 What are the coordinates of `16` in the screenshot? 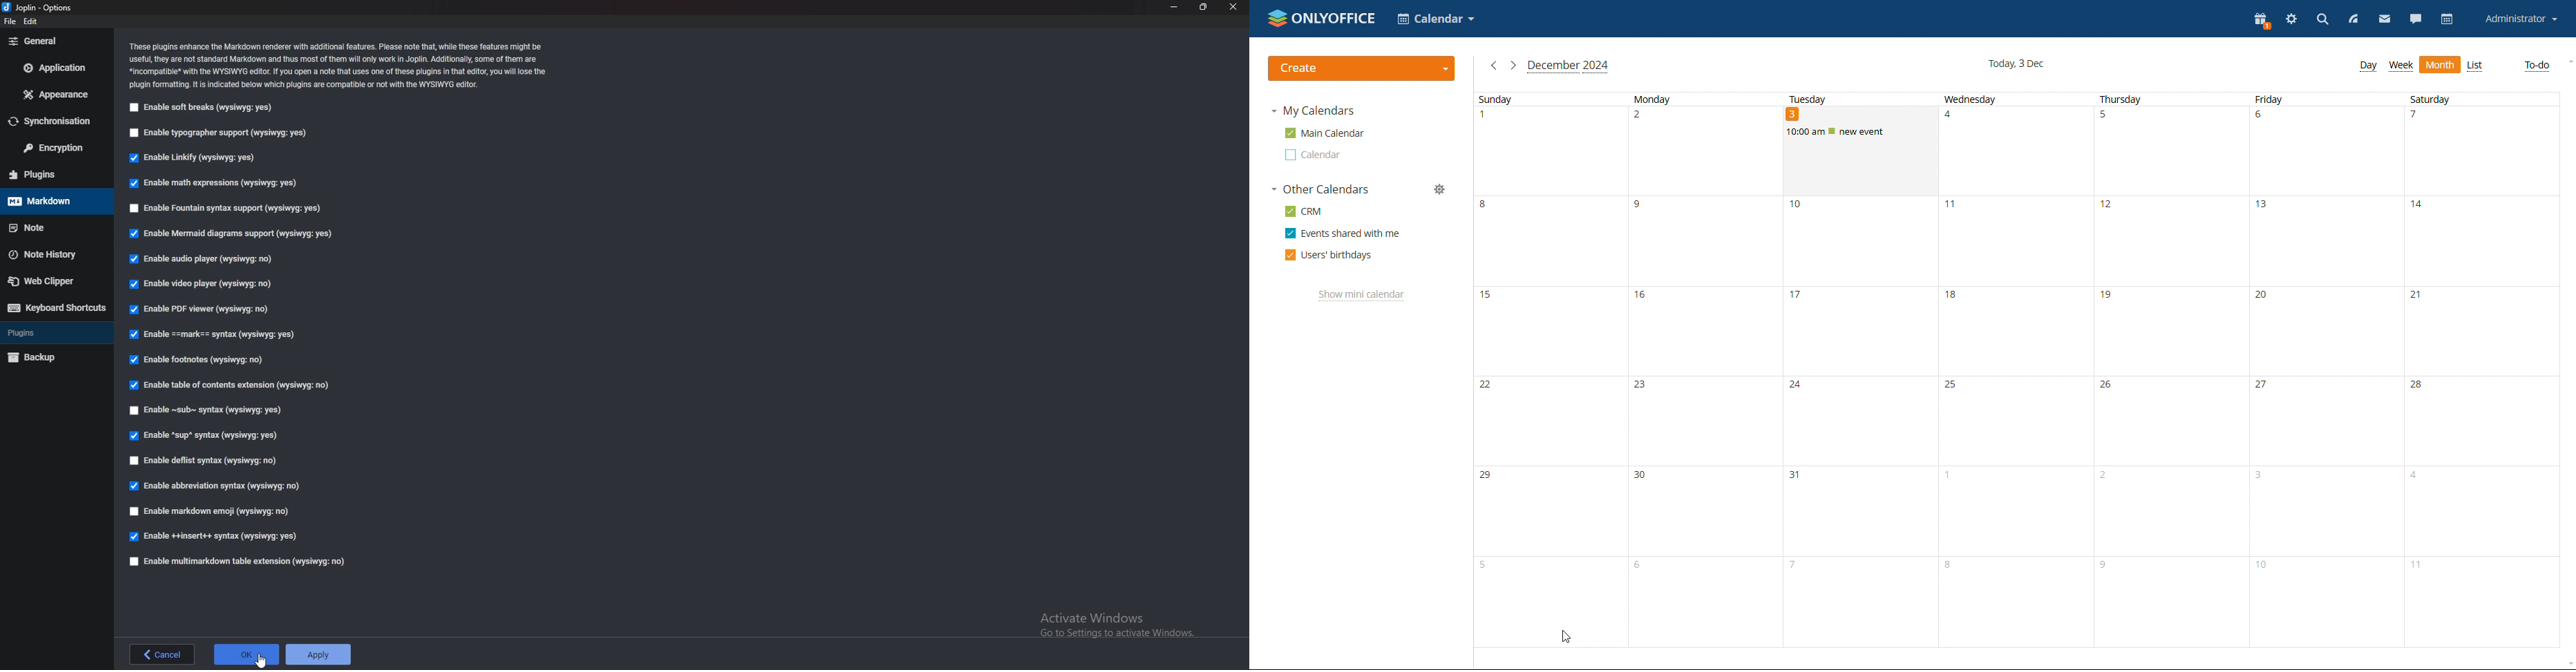 It's located at (1704, 332).